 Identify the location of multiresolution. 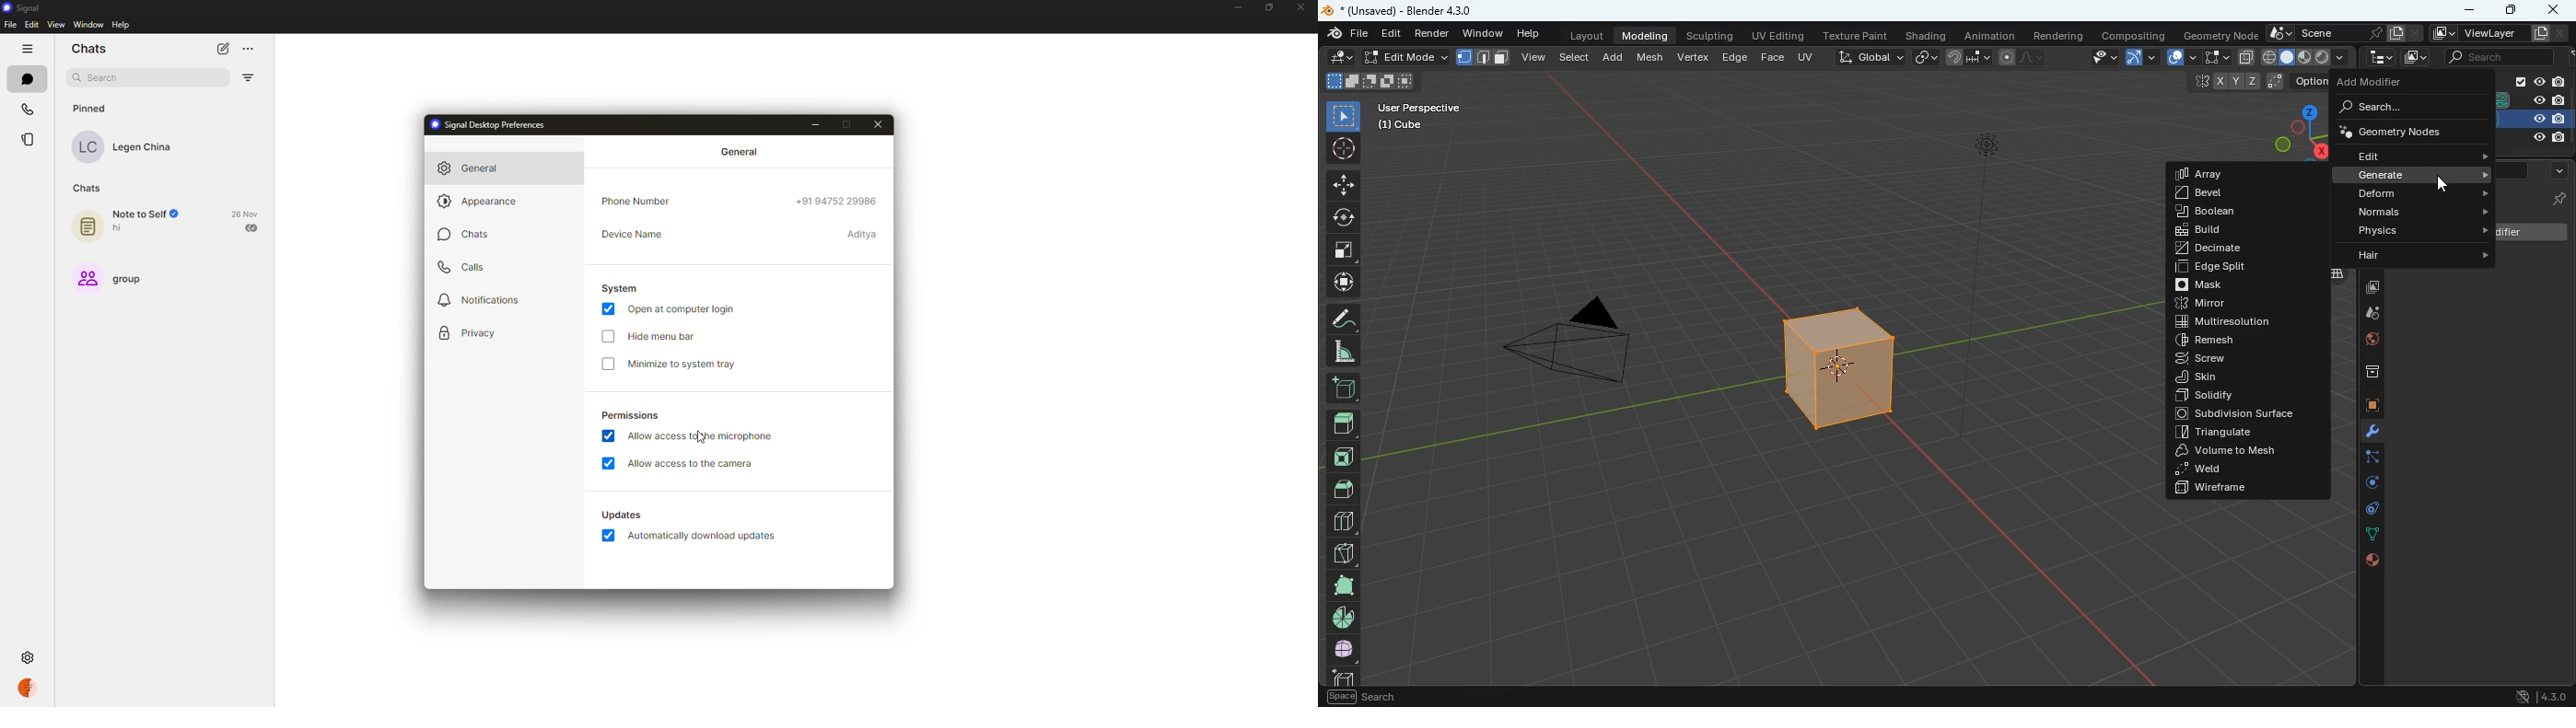
(2238, 323).